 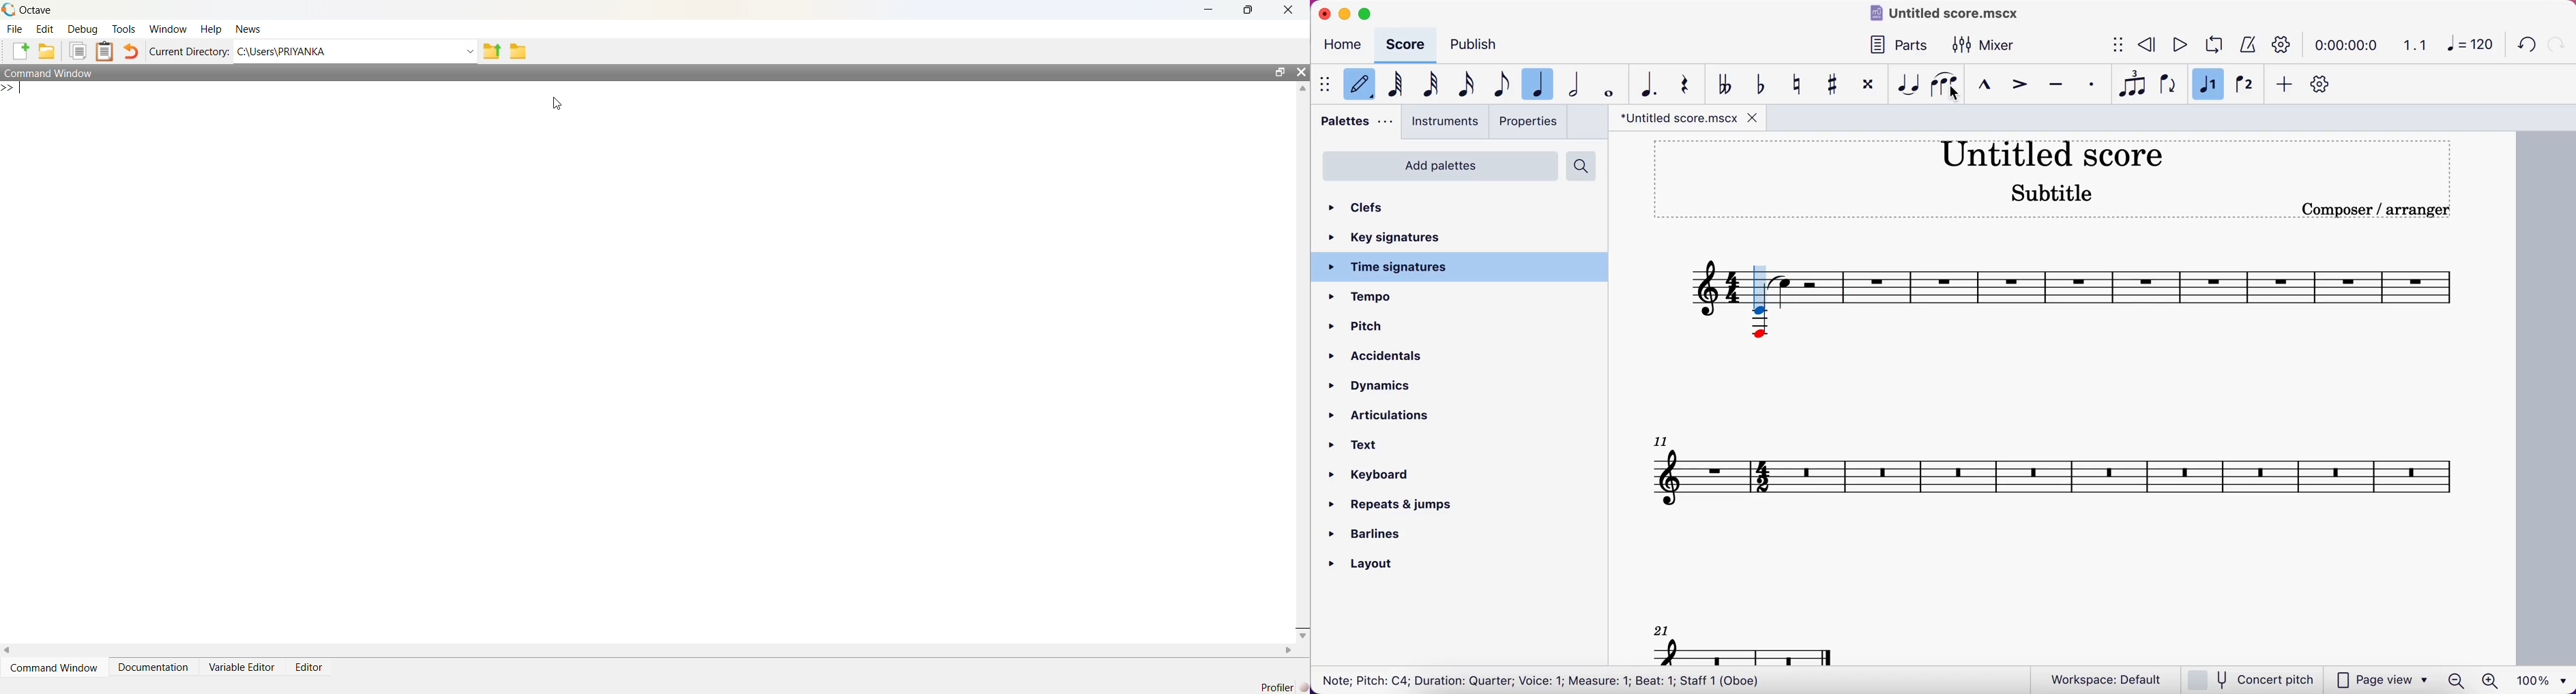 I want to click on properties, so click(x=1532, y=121).